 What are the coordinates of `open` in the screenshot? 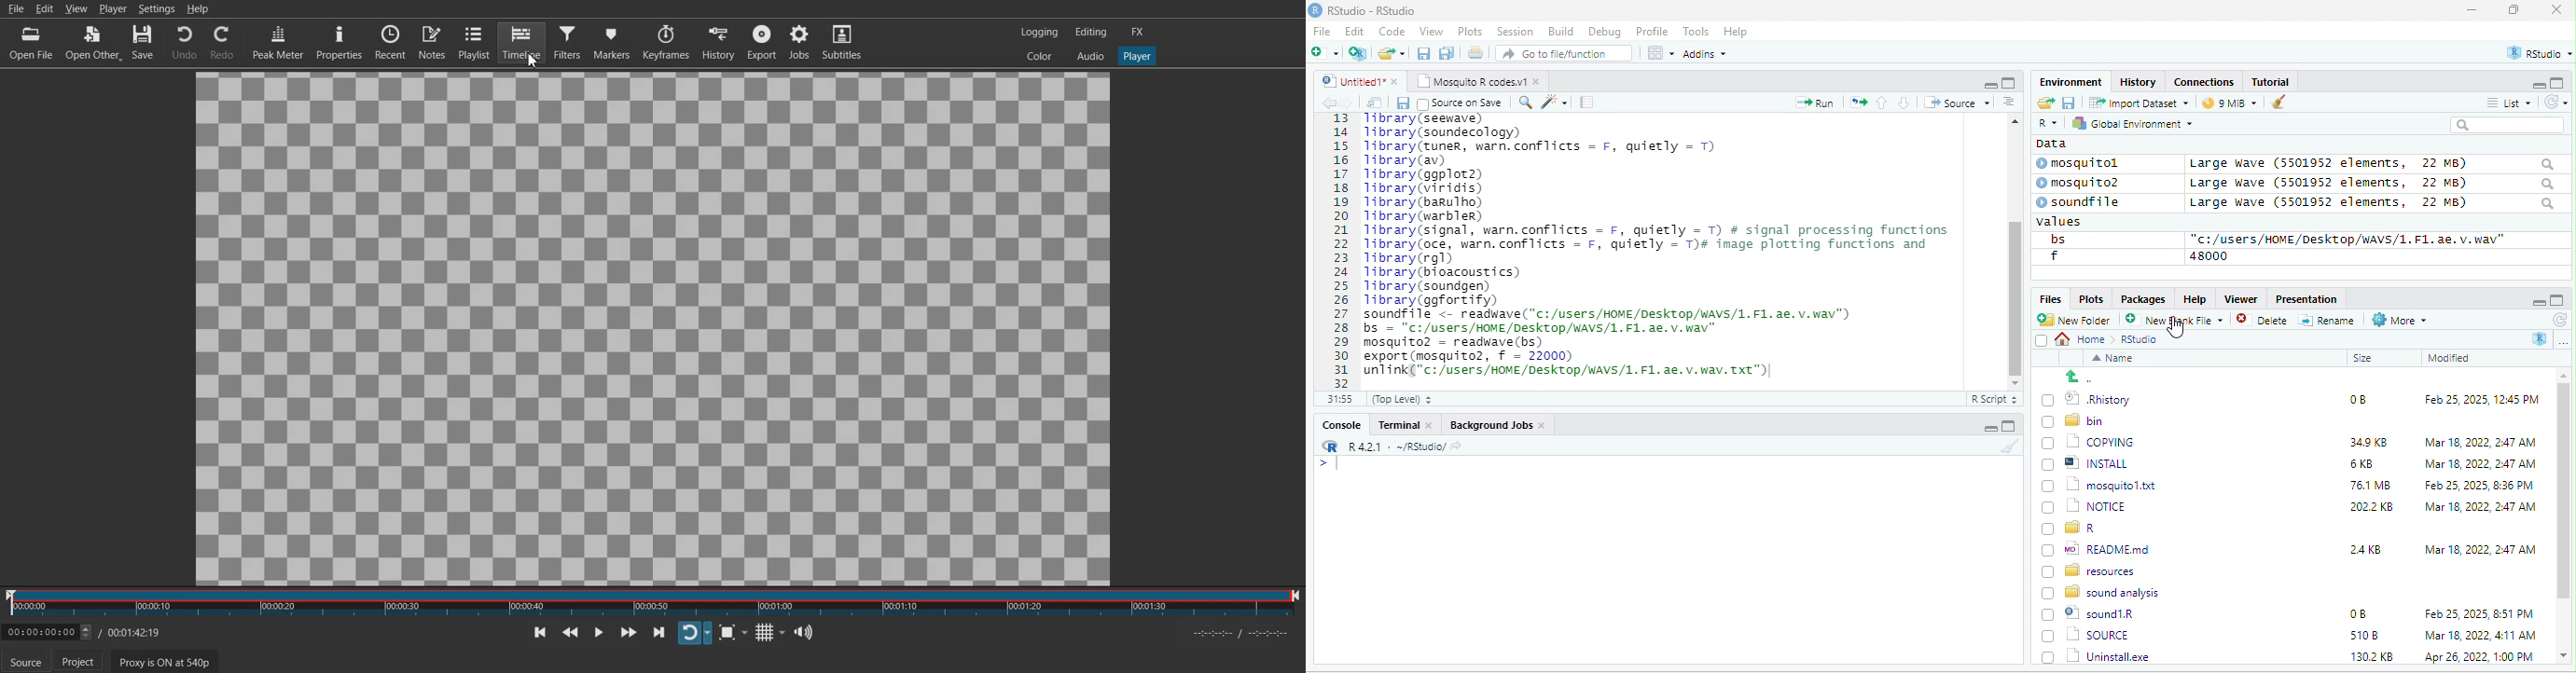 It's located at (1477, 55).